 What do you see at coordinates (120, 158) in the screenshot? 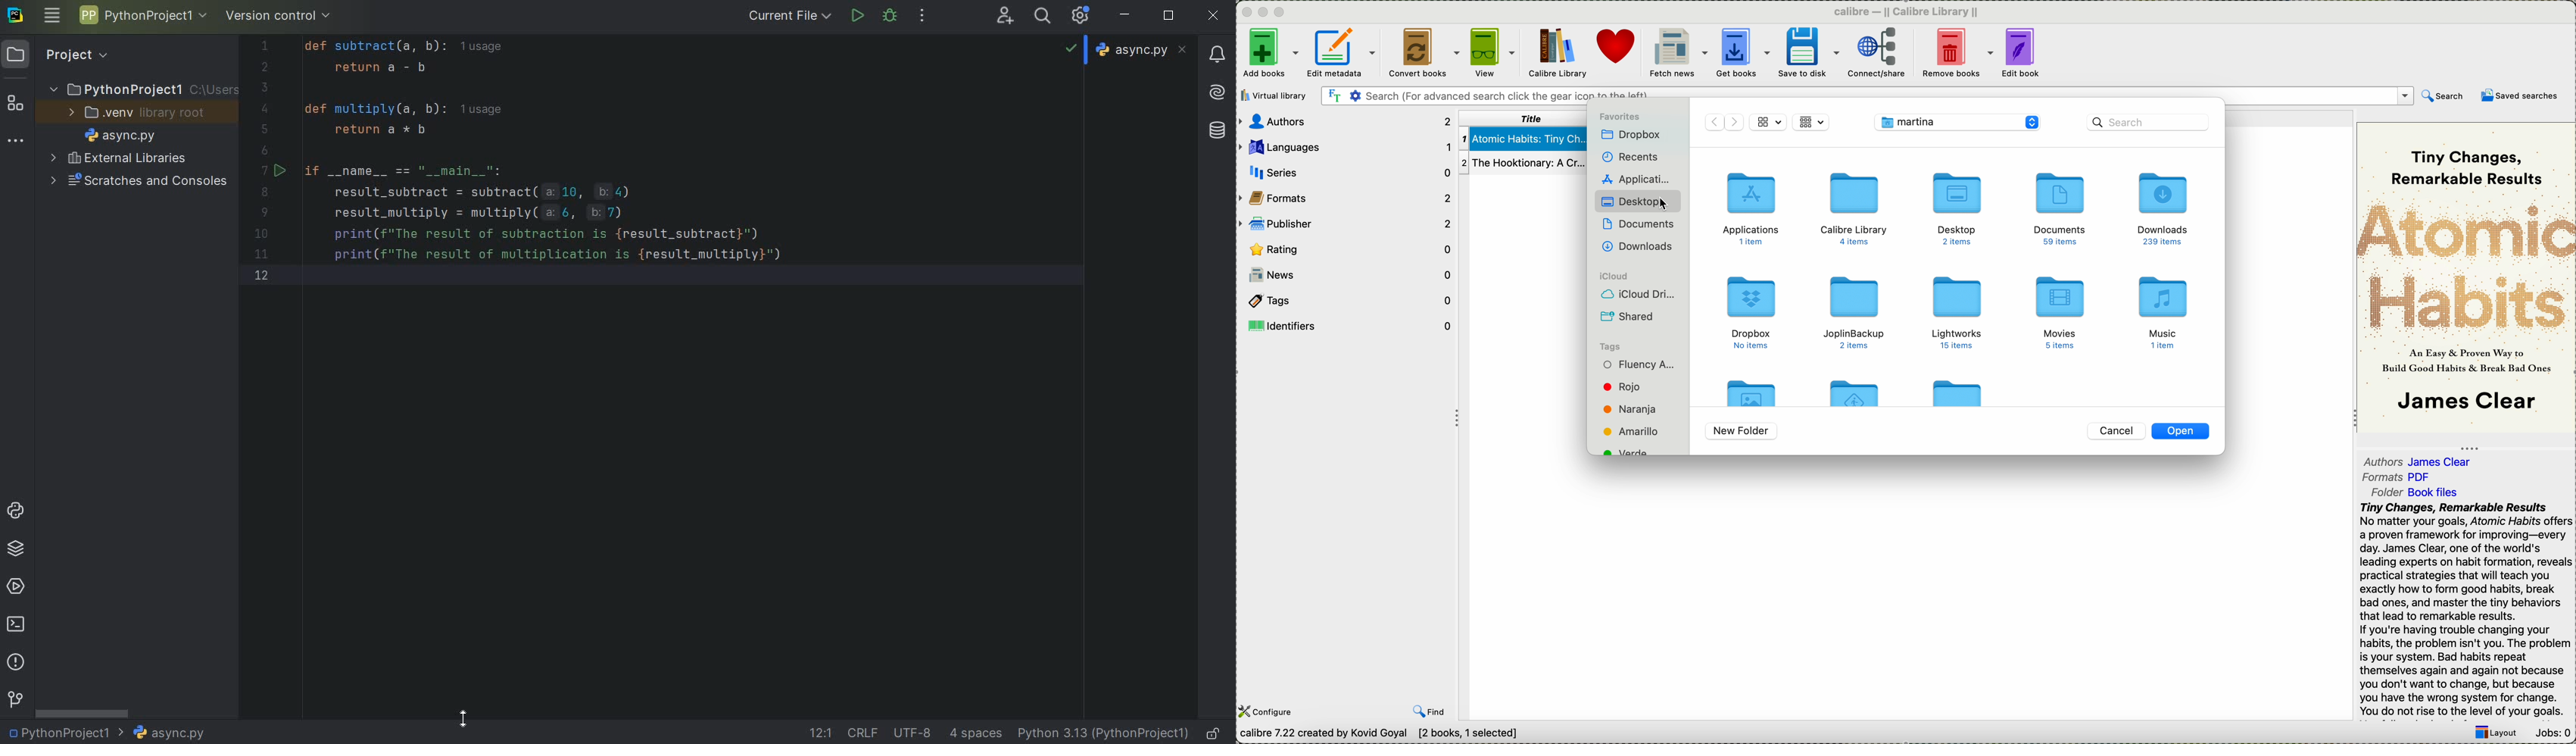
I see `external libraries` at bounding box center [120, 158].